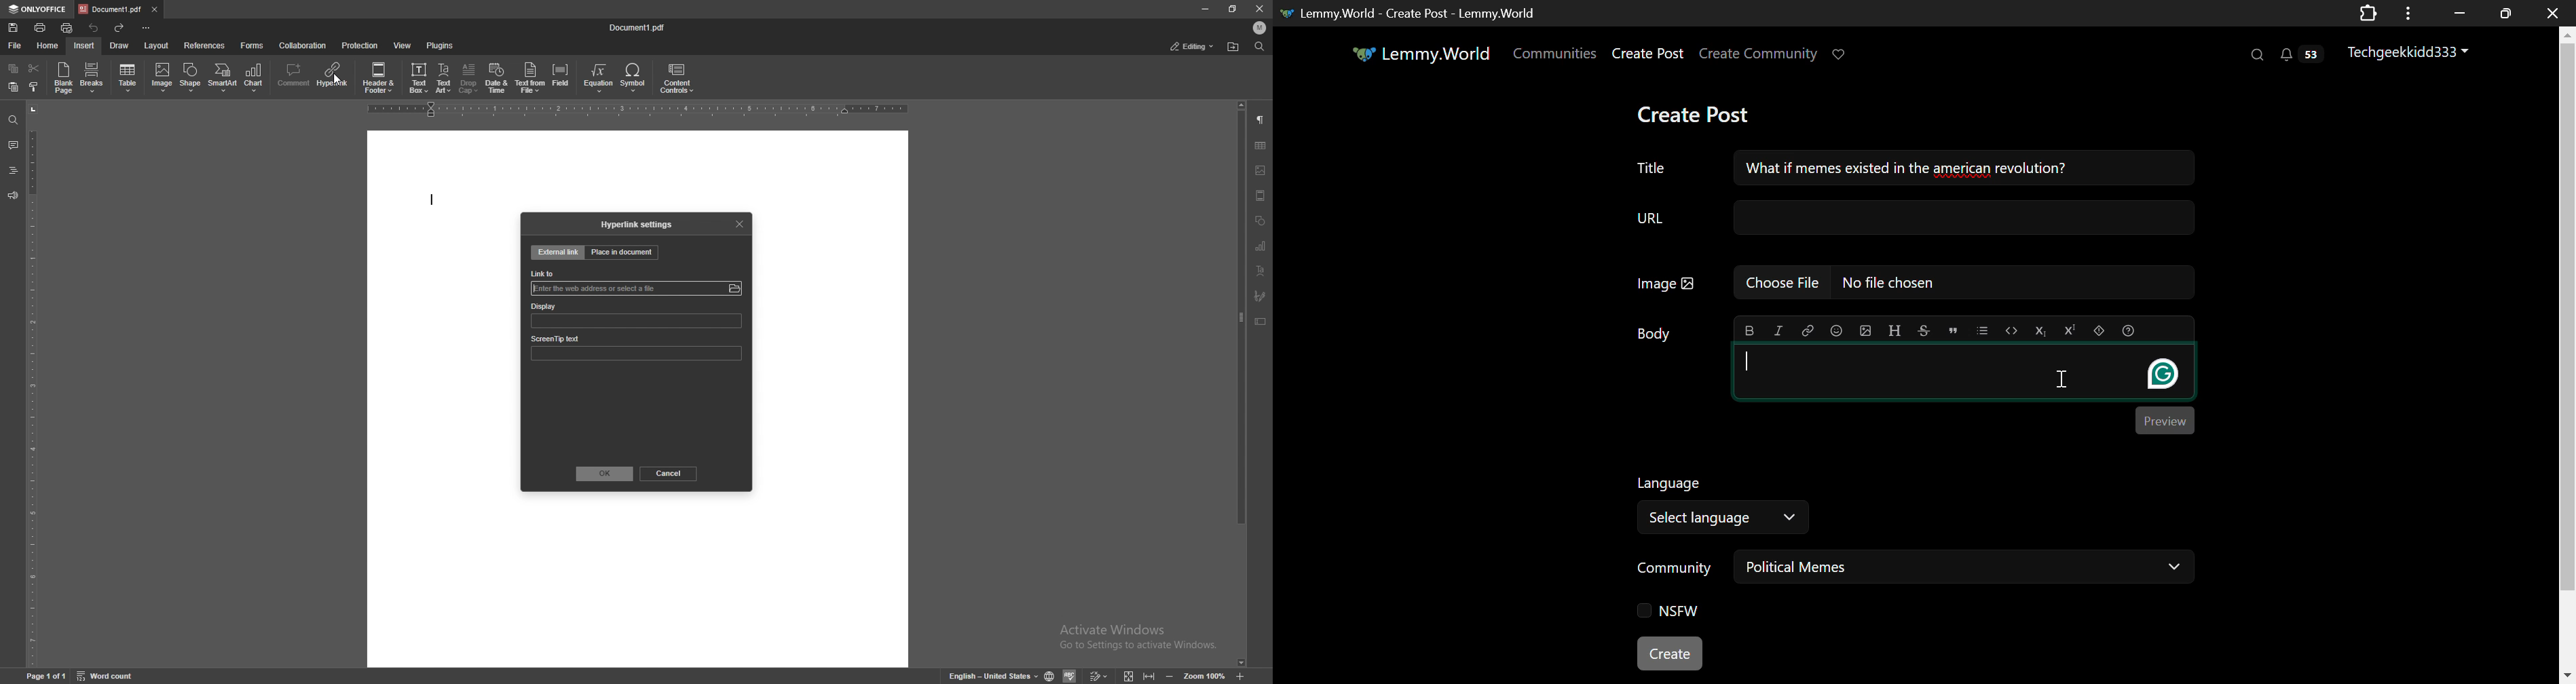 The image size is (2576, 700). Describe the element at coordinates (1653, 167) in the screenshot. I see `Post Title Text Field` at that location.